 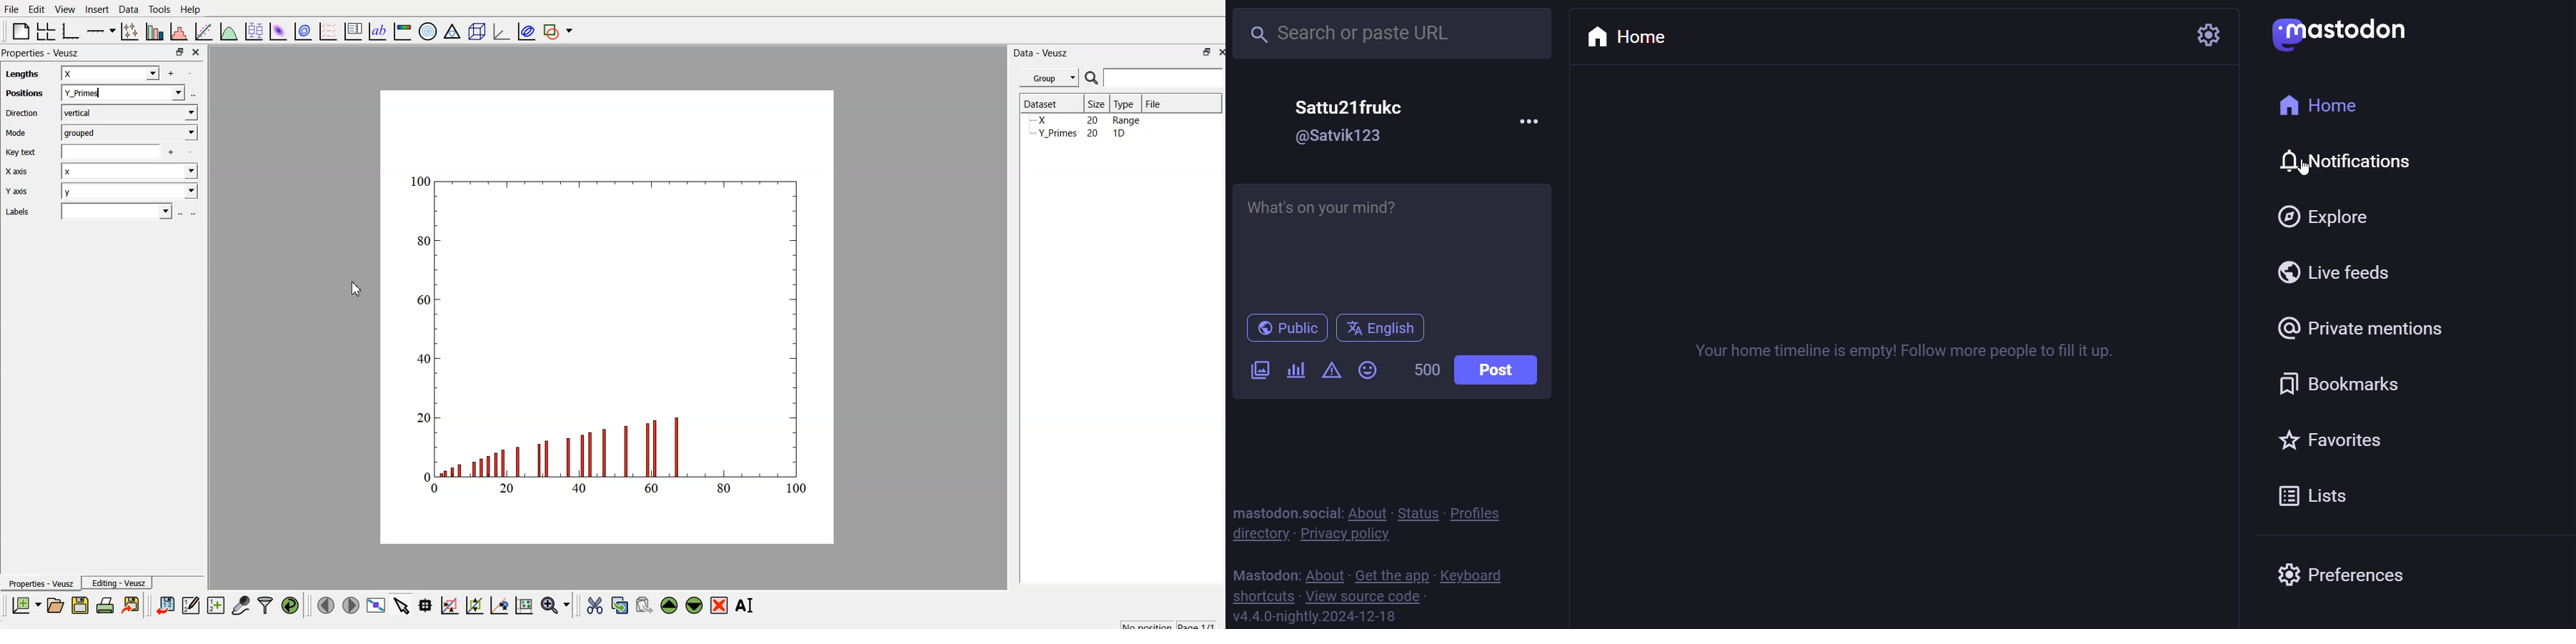 What do you see at coordinates (80, 606) in the screenshot?
I see `save a document` at bounding box center [80, 606].